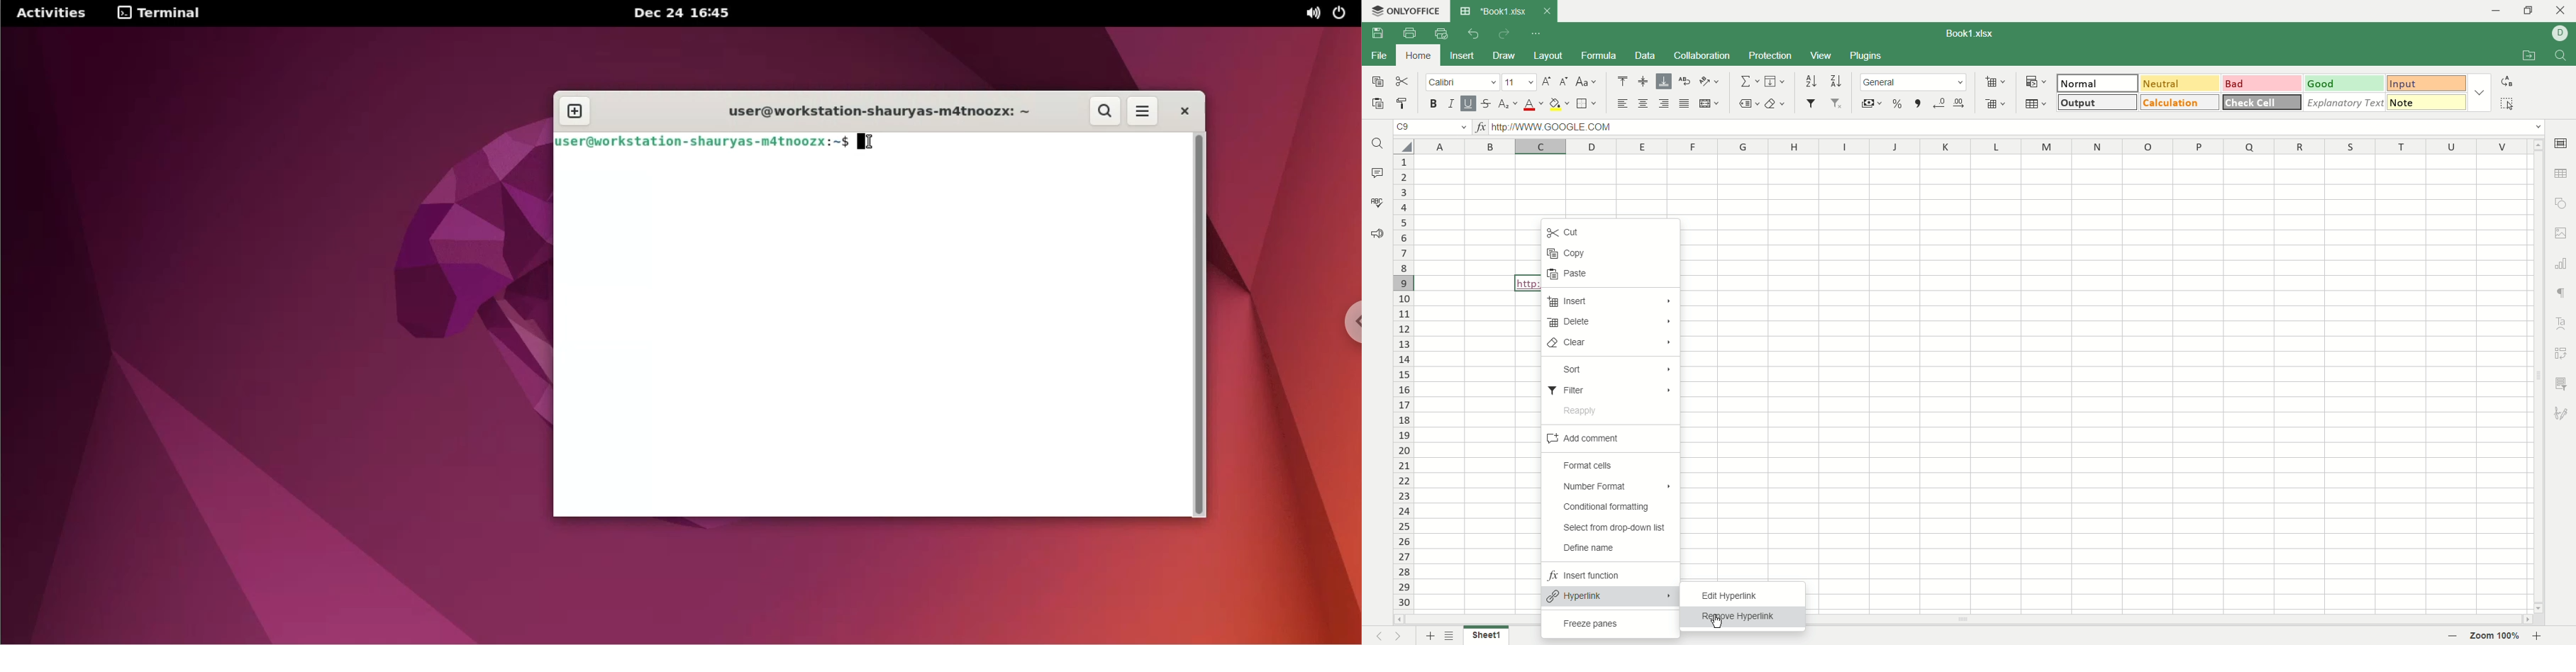 This screenshot has width=2576, height=672. What do you see at coordinates (1468, 104) in the screenshot?
I see `underline` at bounding box center [1468, 104].